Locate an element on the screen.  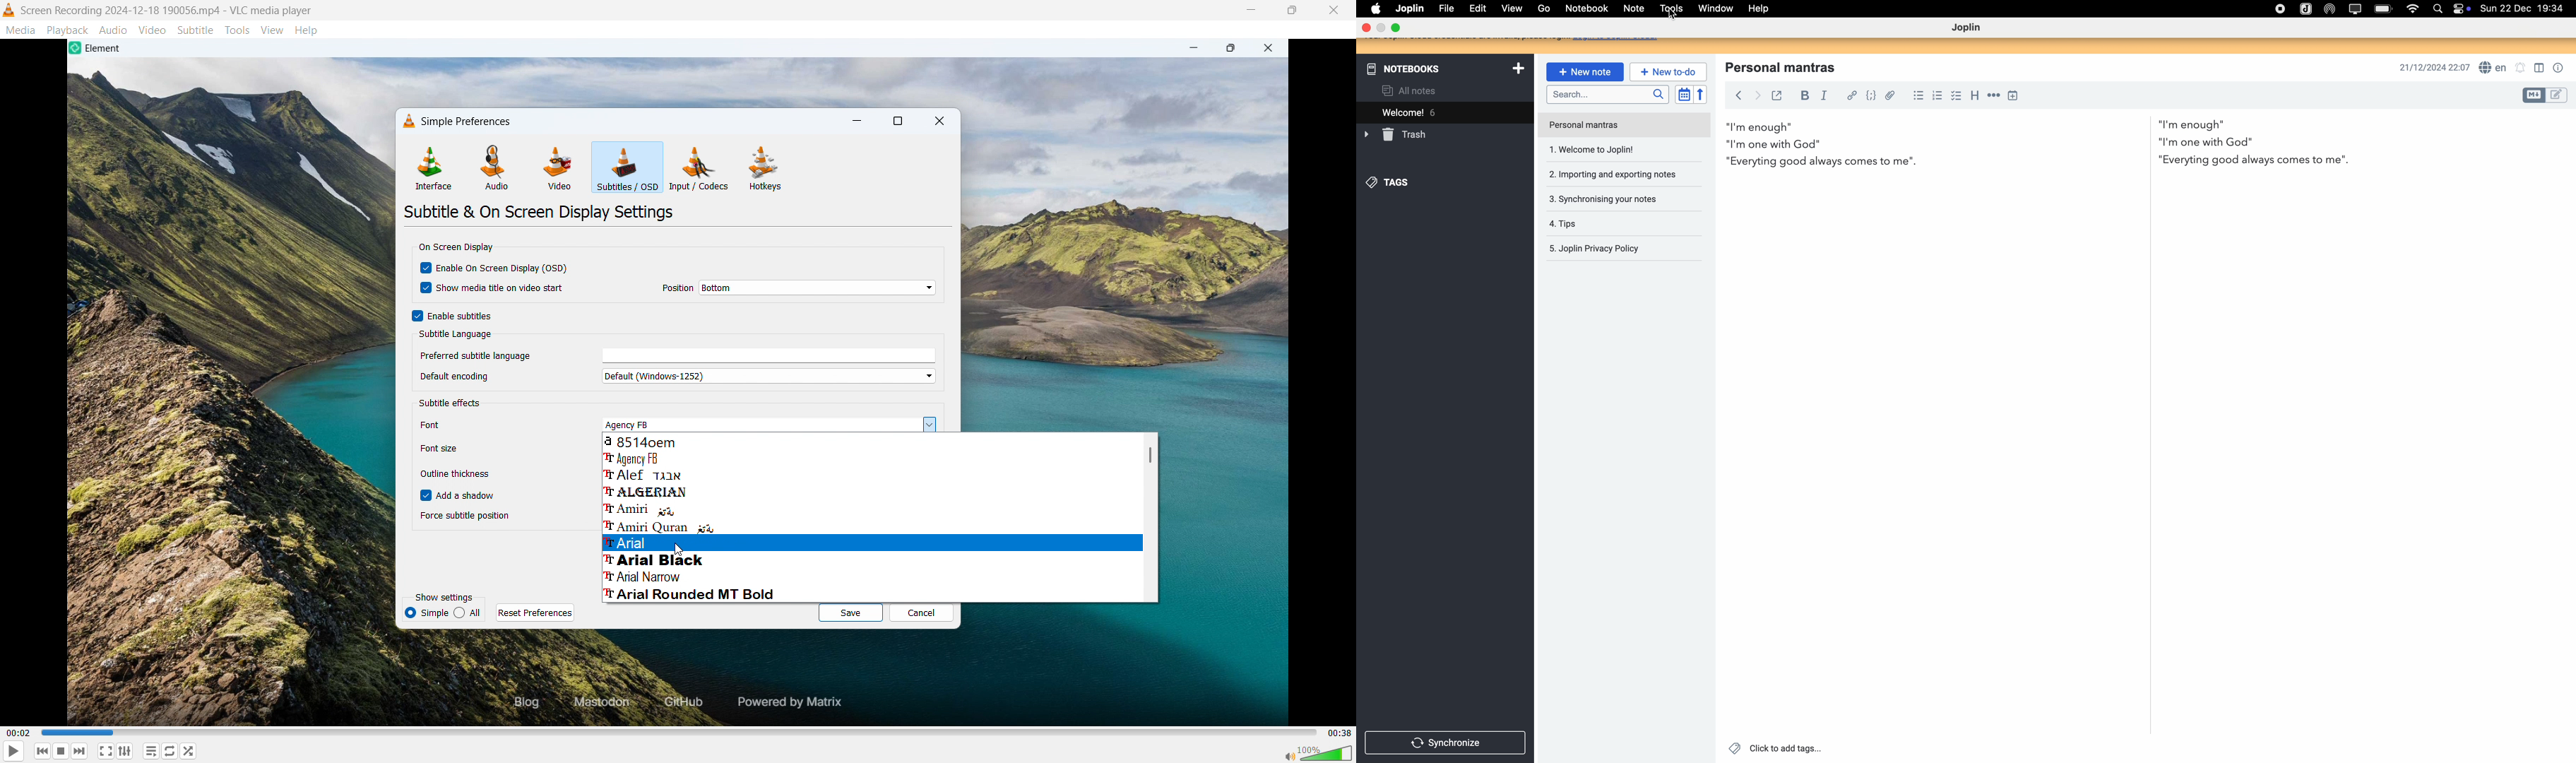
title is located at coordinates (1786, 66).